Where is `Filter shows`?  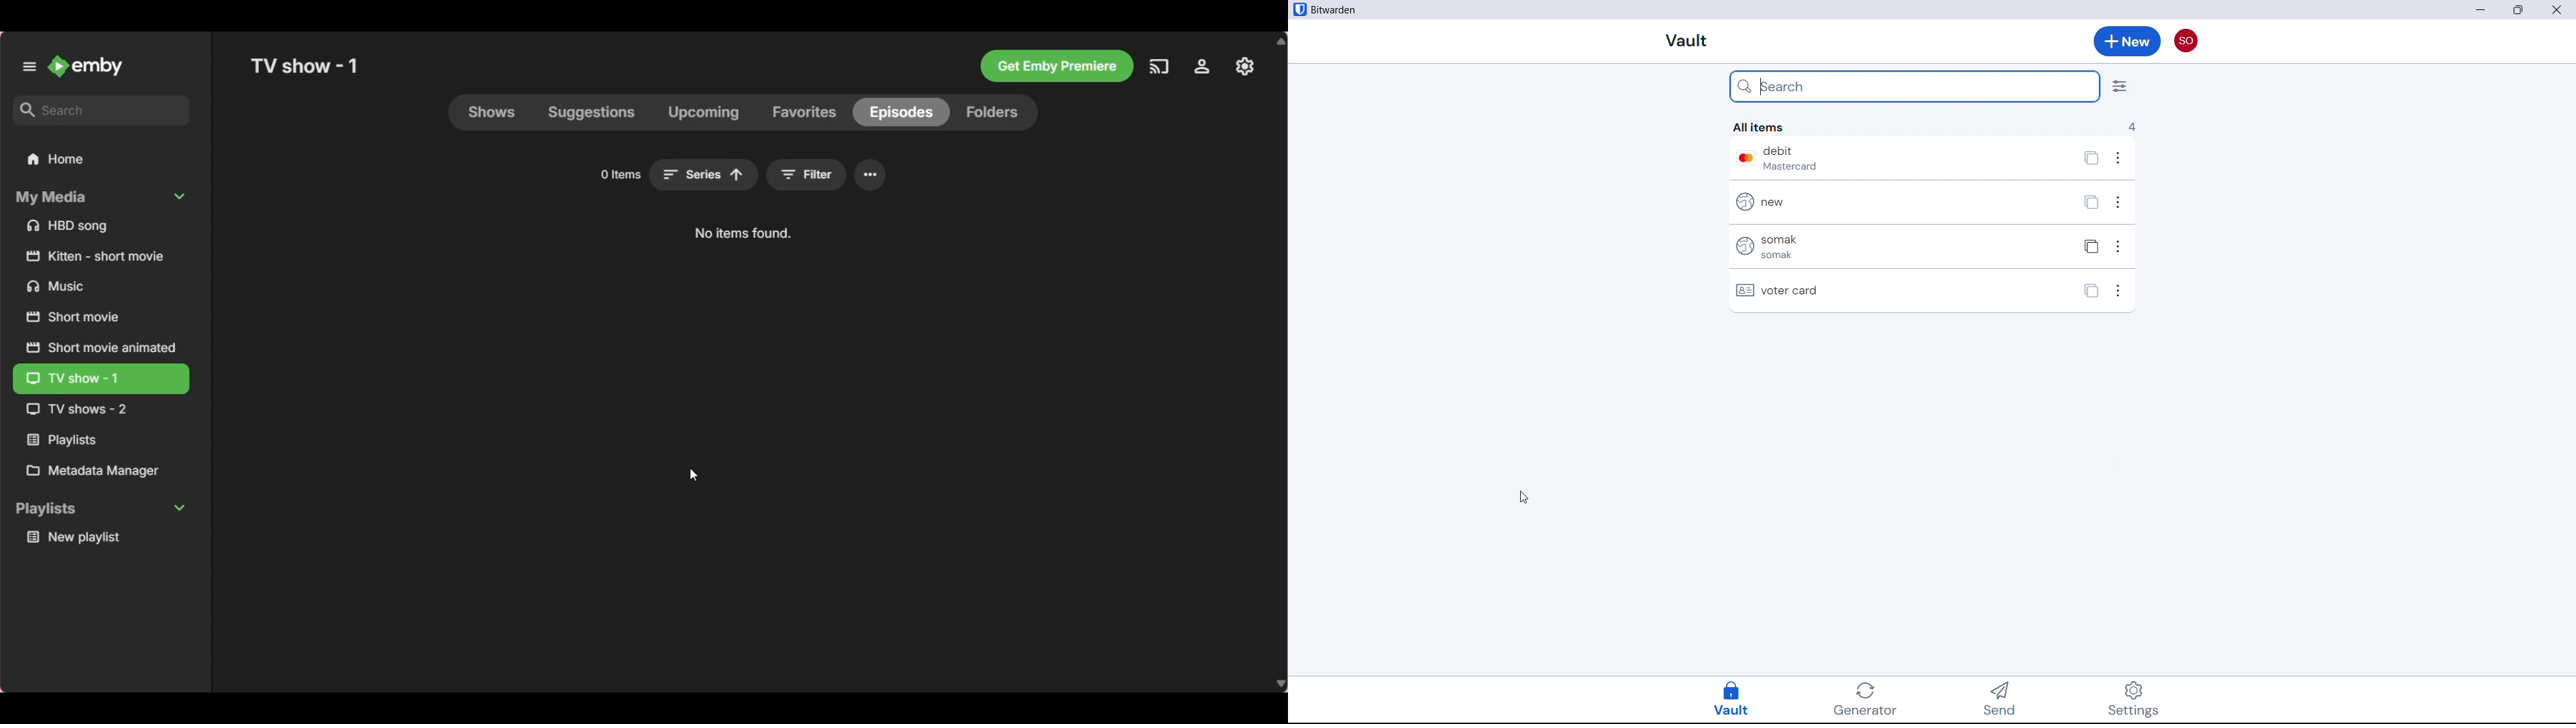
Filter shows is located at coordinates (806, 175).